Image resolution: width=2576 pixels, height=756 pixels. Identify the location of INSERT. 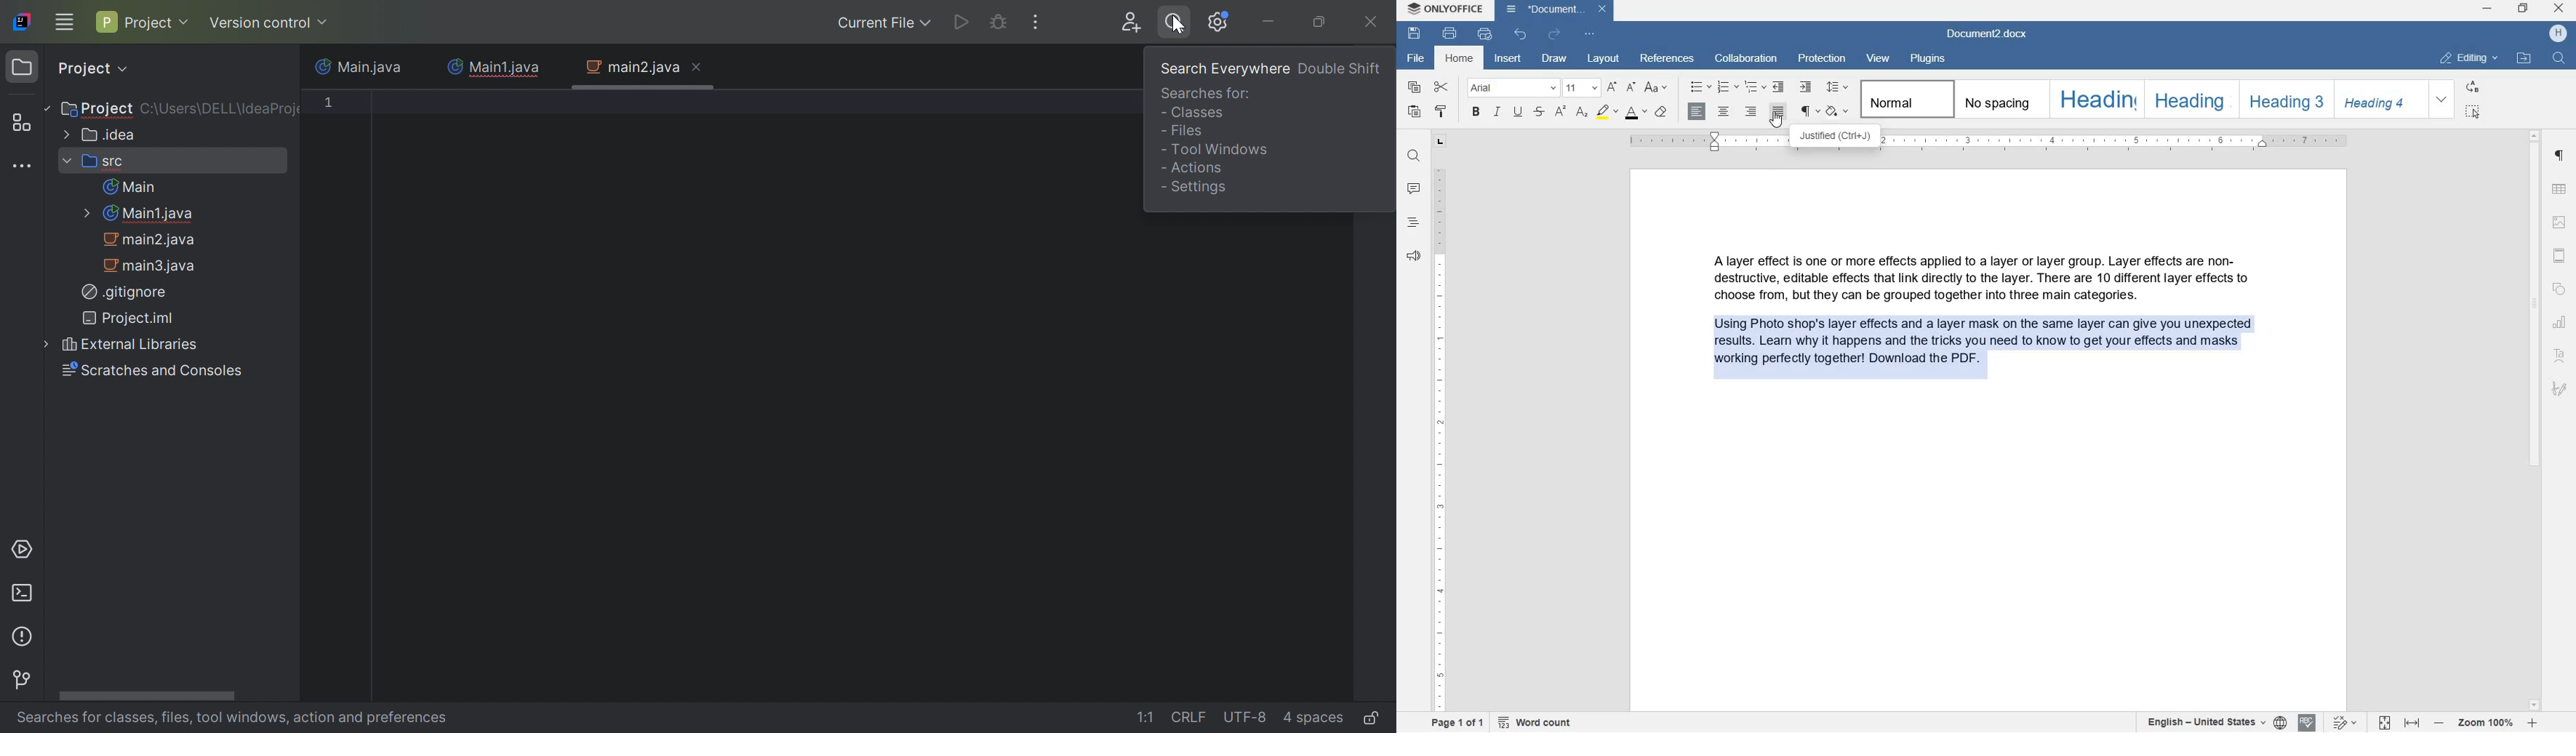
(1509, 60).